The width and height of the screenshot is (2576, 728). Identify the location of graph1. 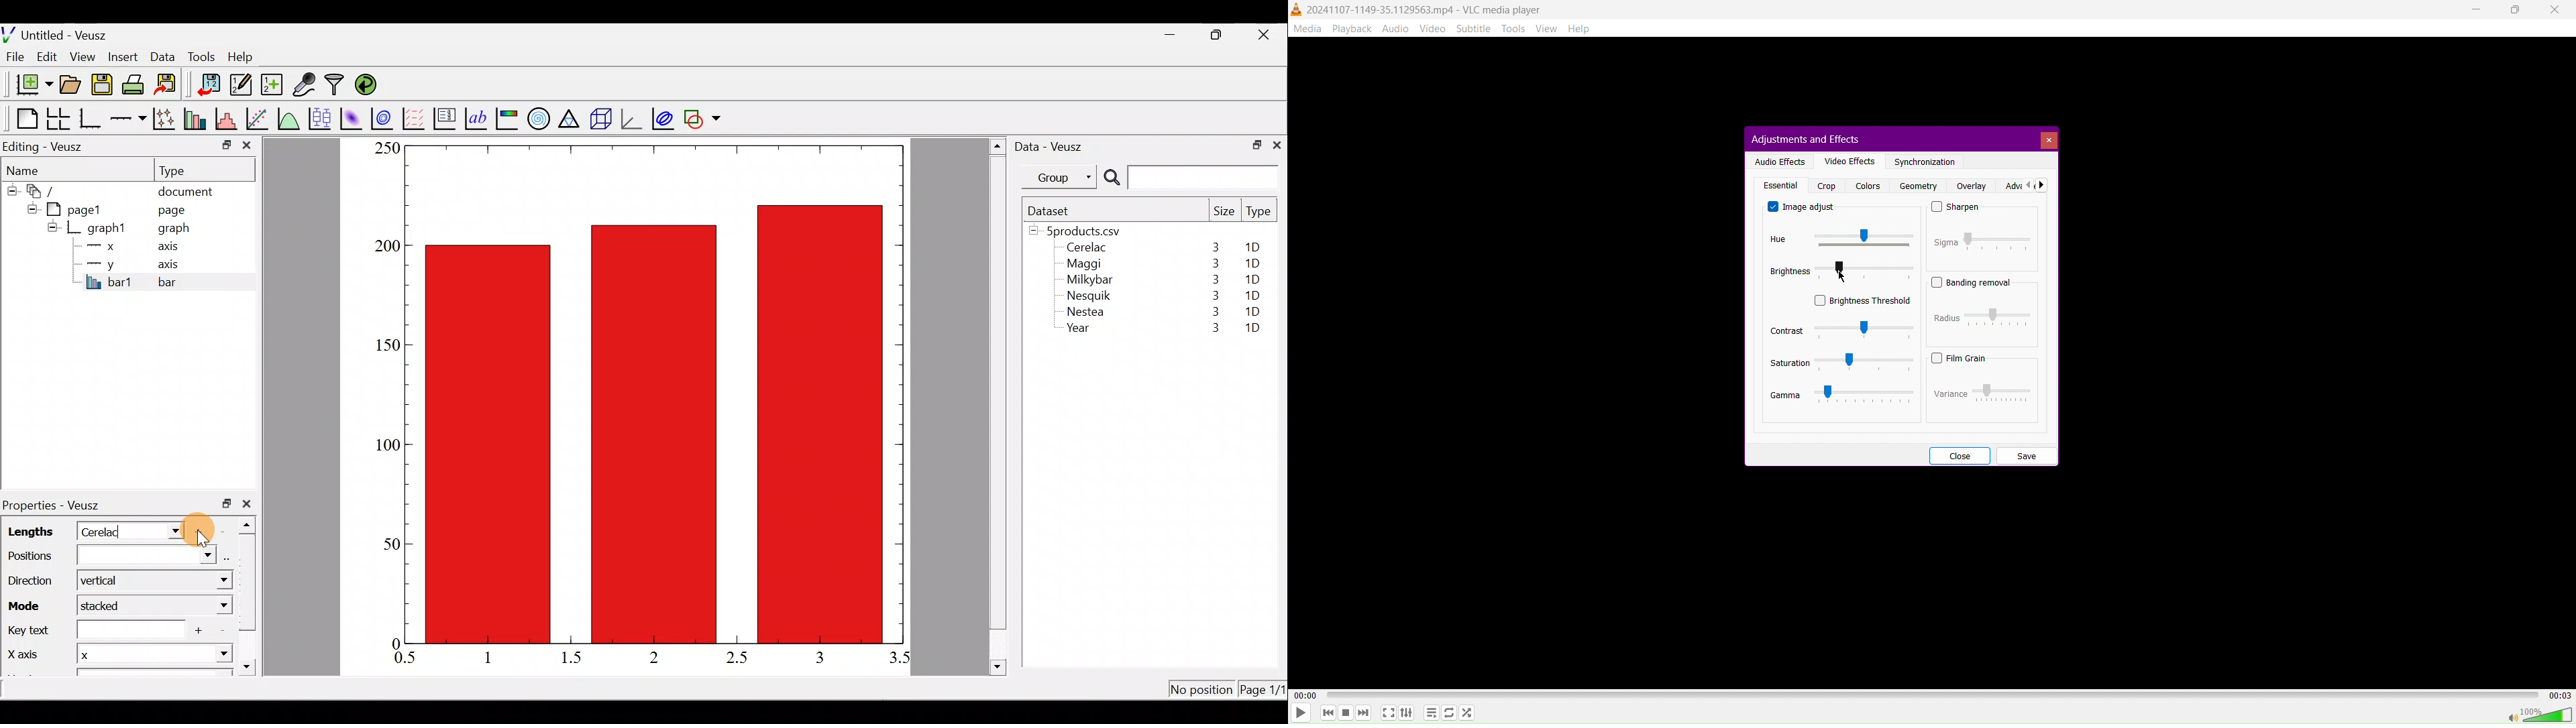
(107, 229).